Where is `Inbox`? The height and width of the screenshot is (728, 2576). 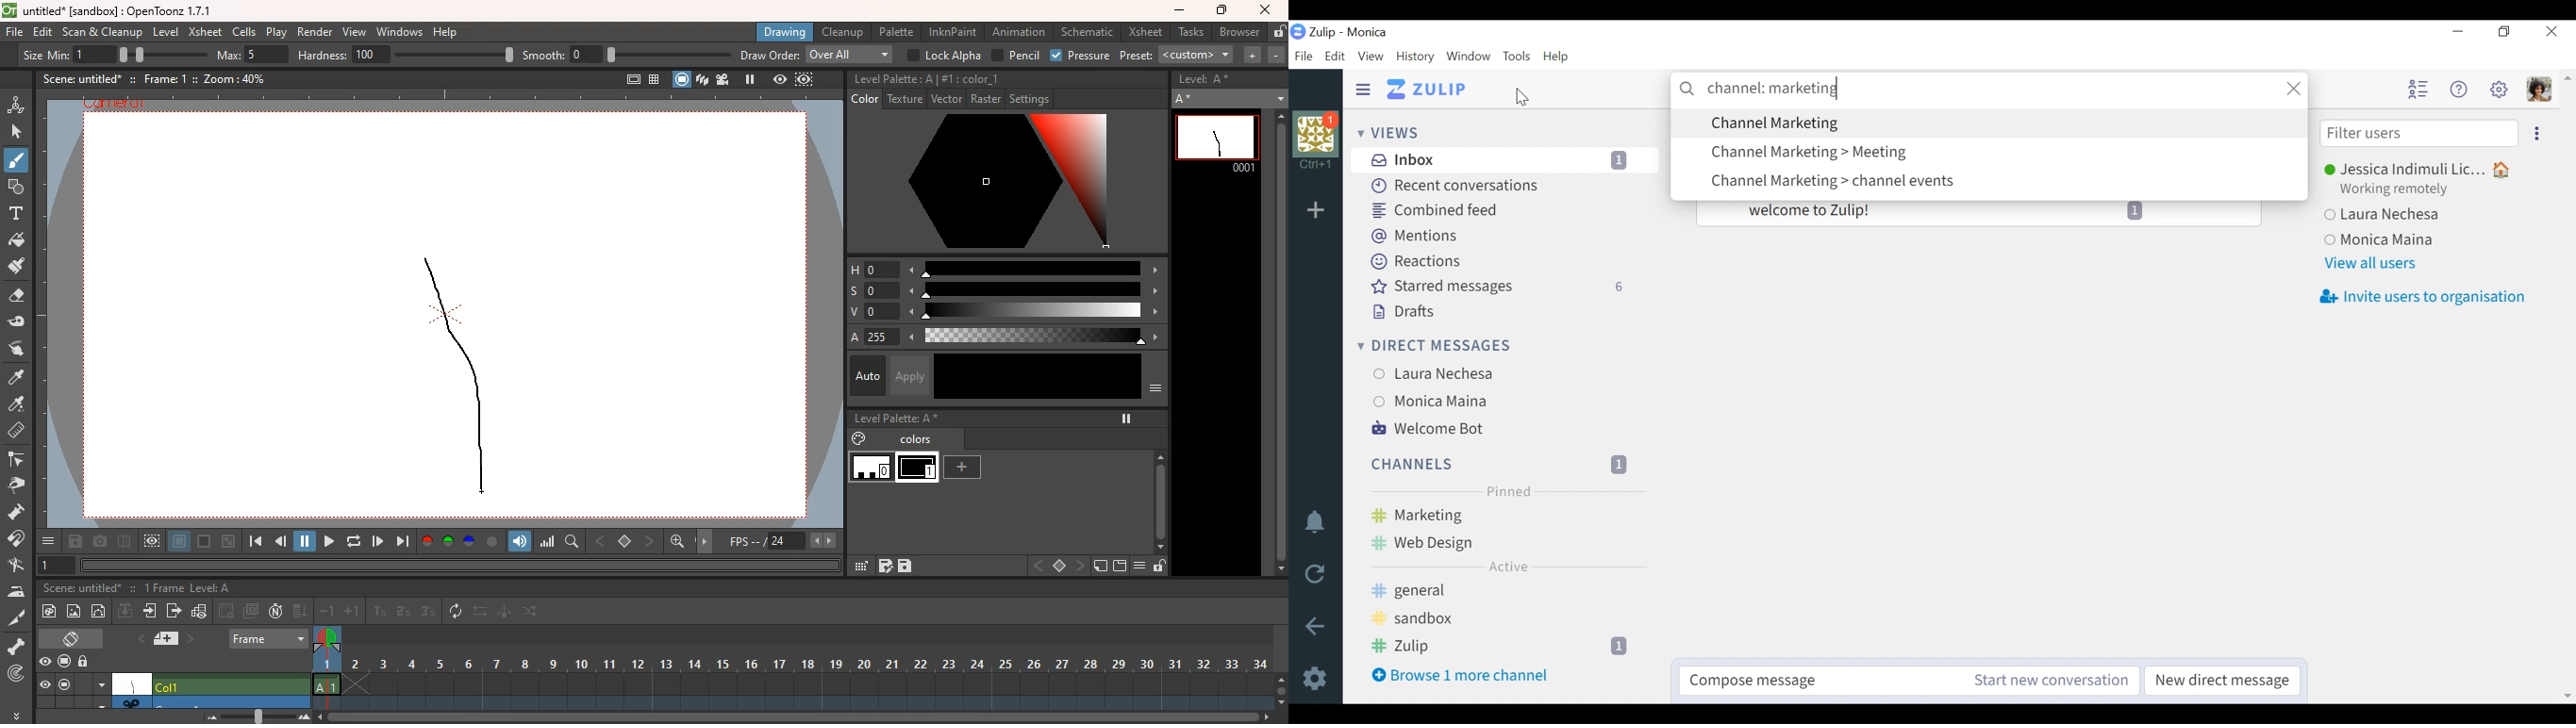 Inbox is located at coordinates (1503, 160).